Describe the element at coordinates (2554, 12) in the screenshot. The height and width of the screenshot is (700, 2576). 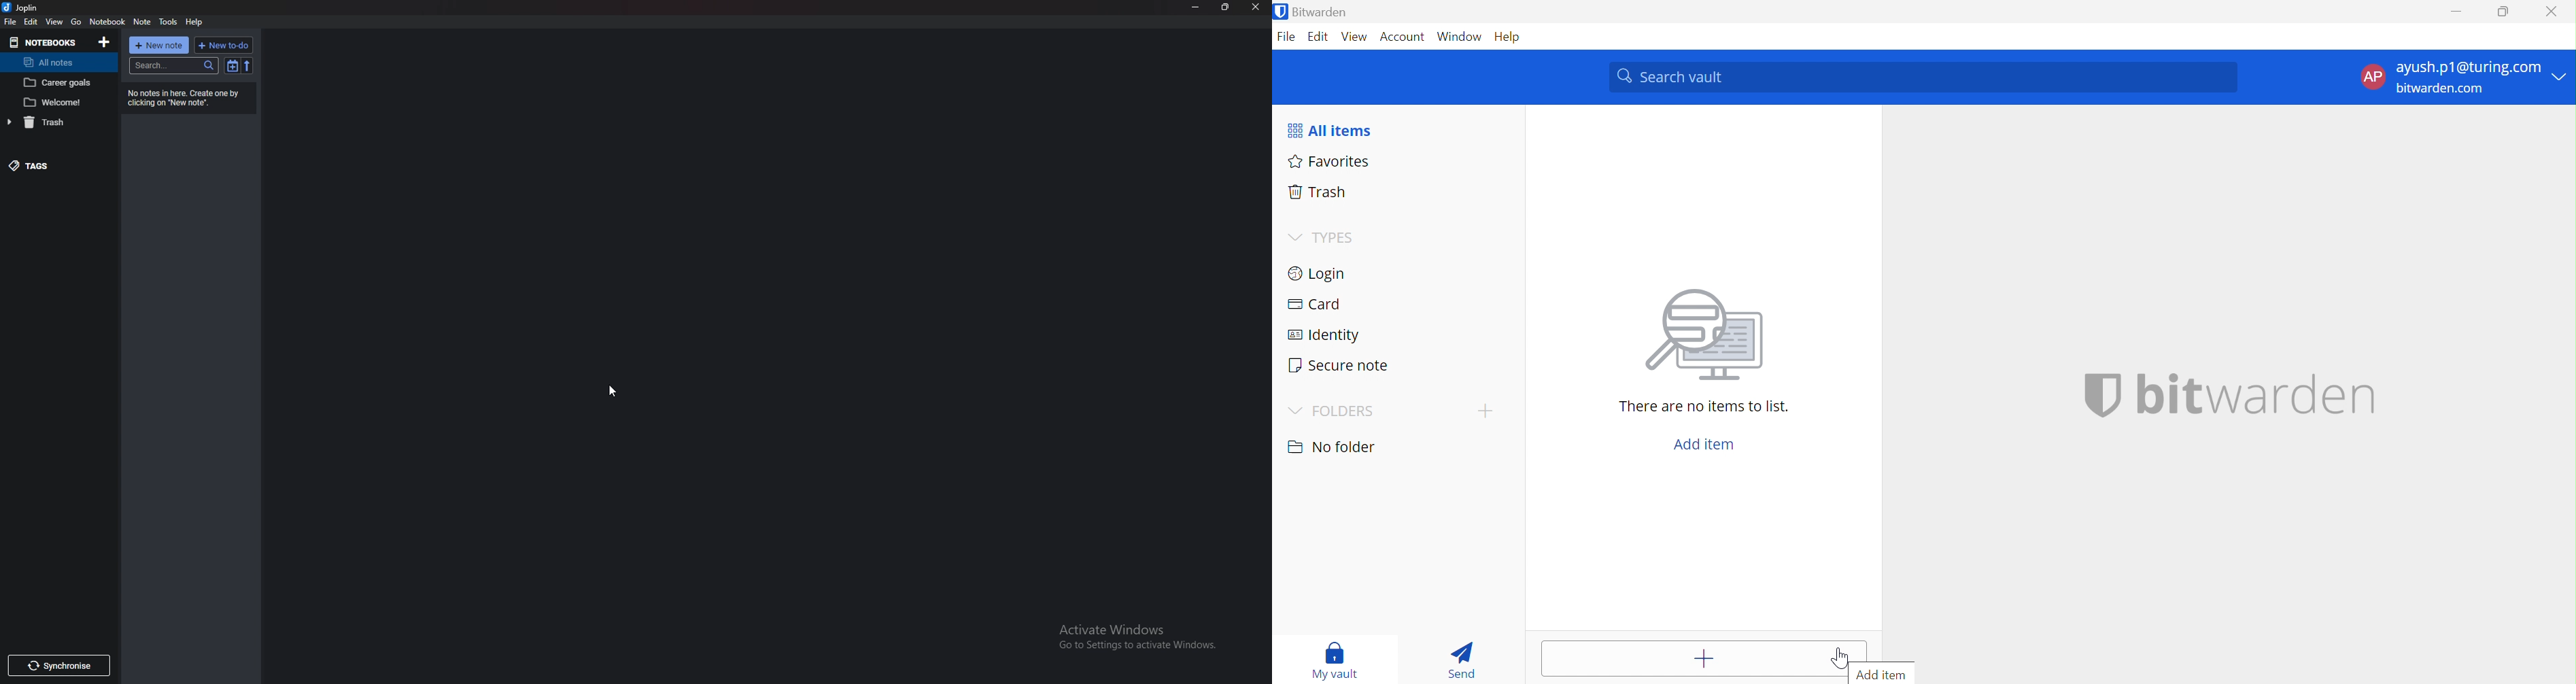
I see `Close` at that location.